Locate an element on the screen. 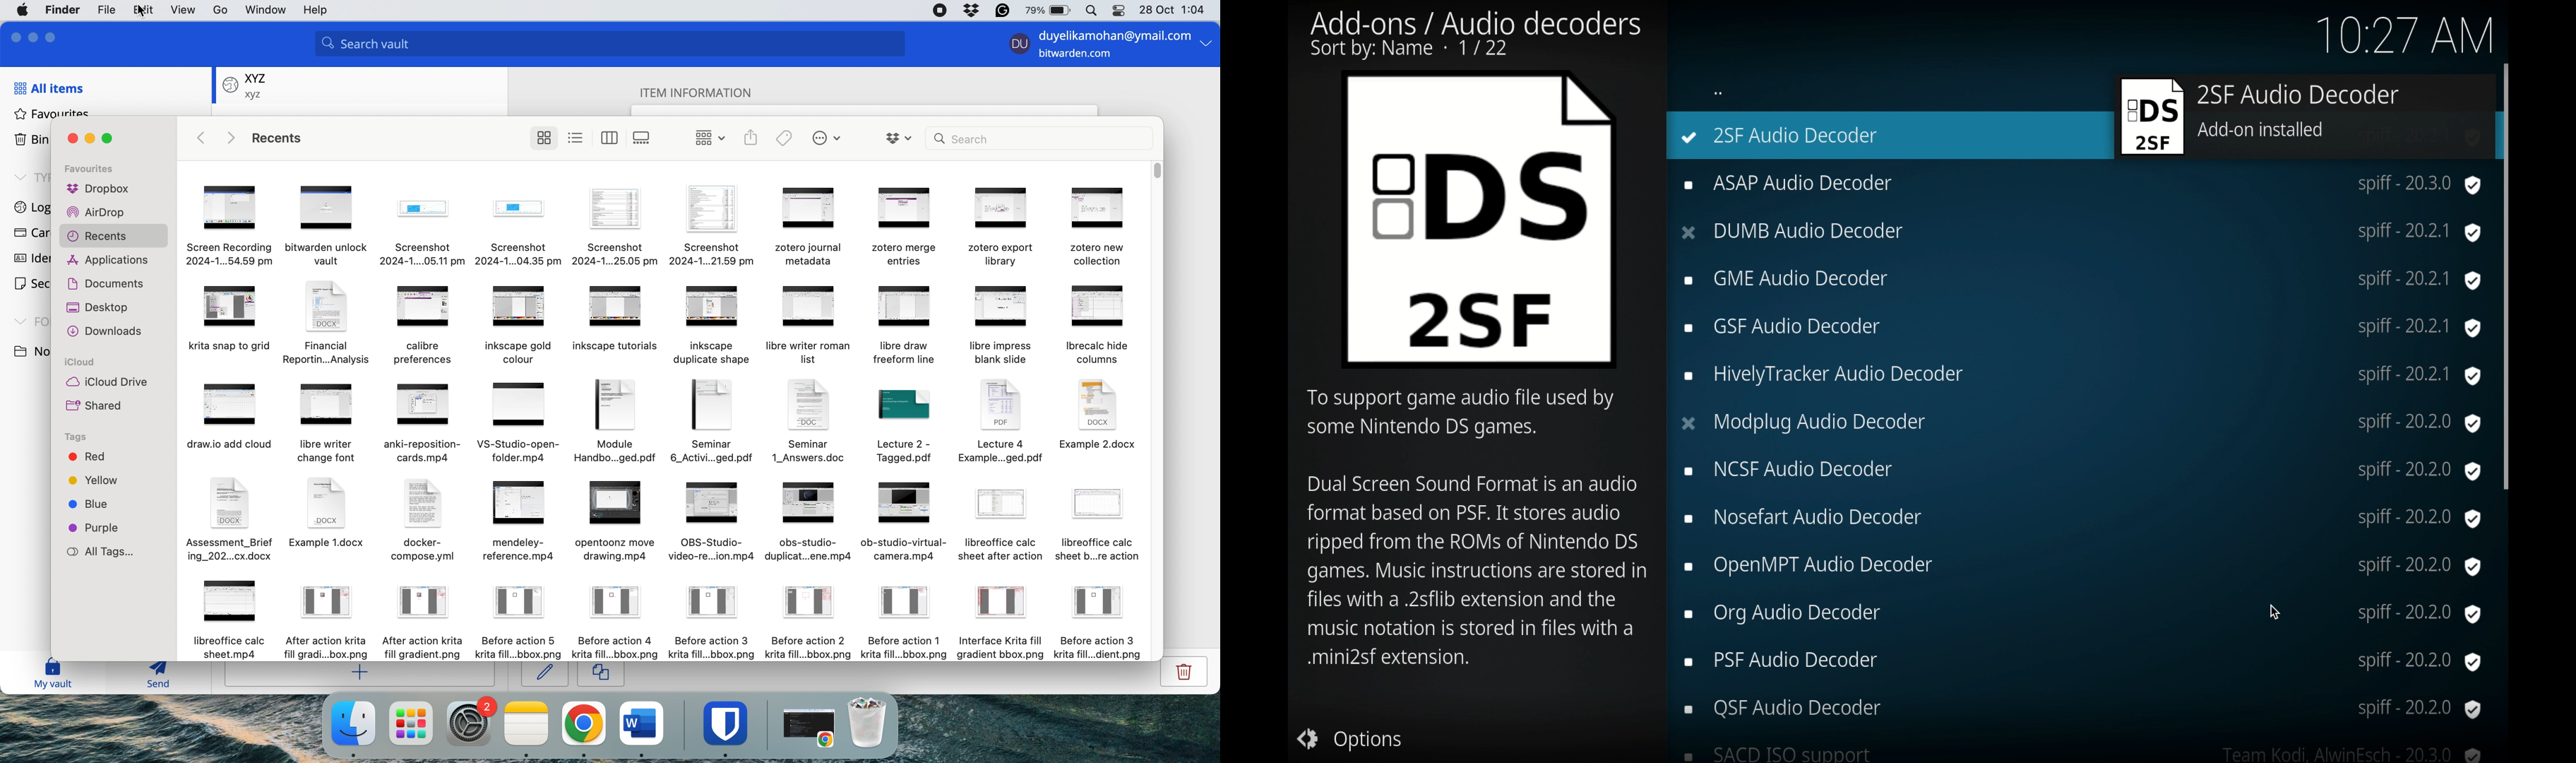 The height and width of the screenshot is (784, 2576). finder is located at coordinates (64, 10).